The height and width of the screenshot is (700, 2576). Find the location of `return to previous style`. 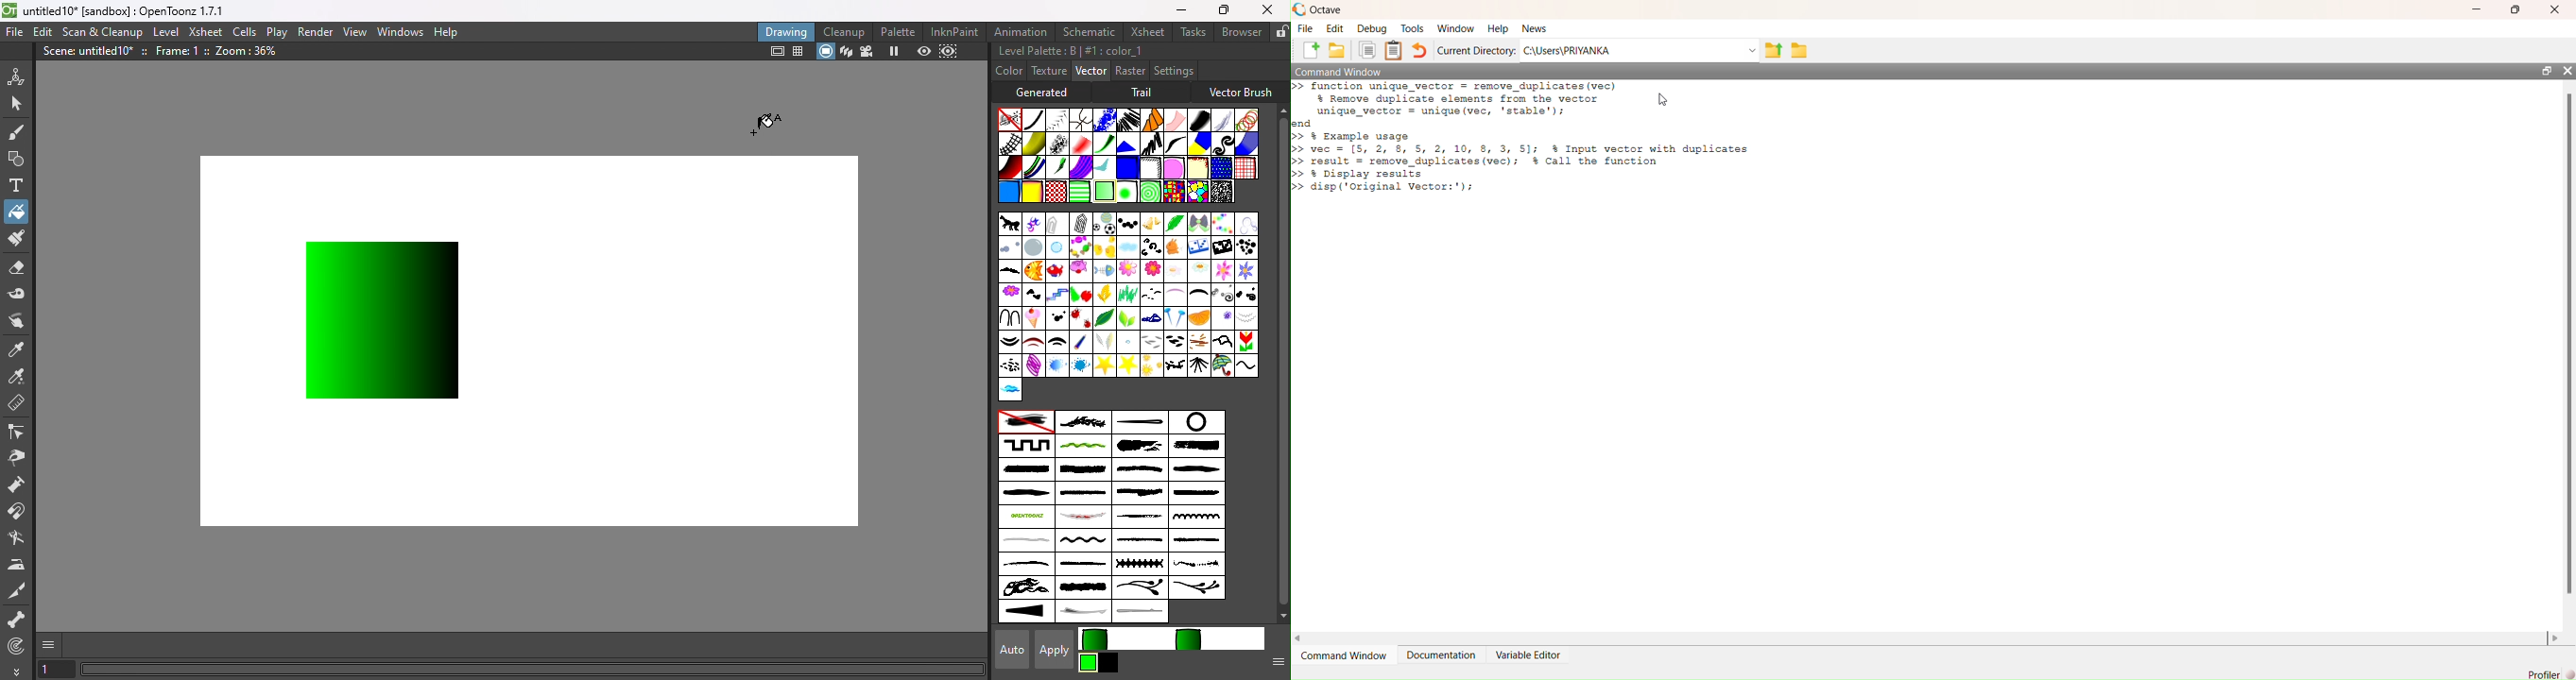

return to previous style is located at coordinates (1217, 638).